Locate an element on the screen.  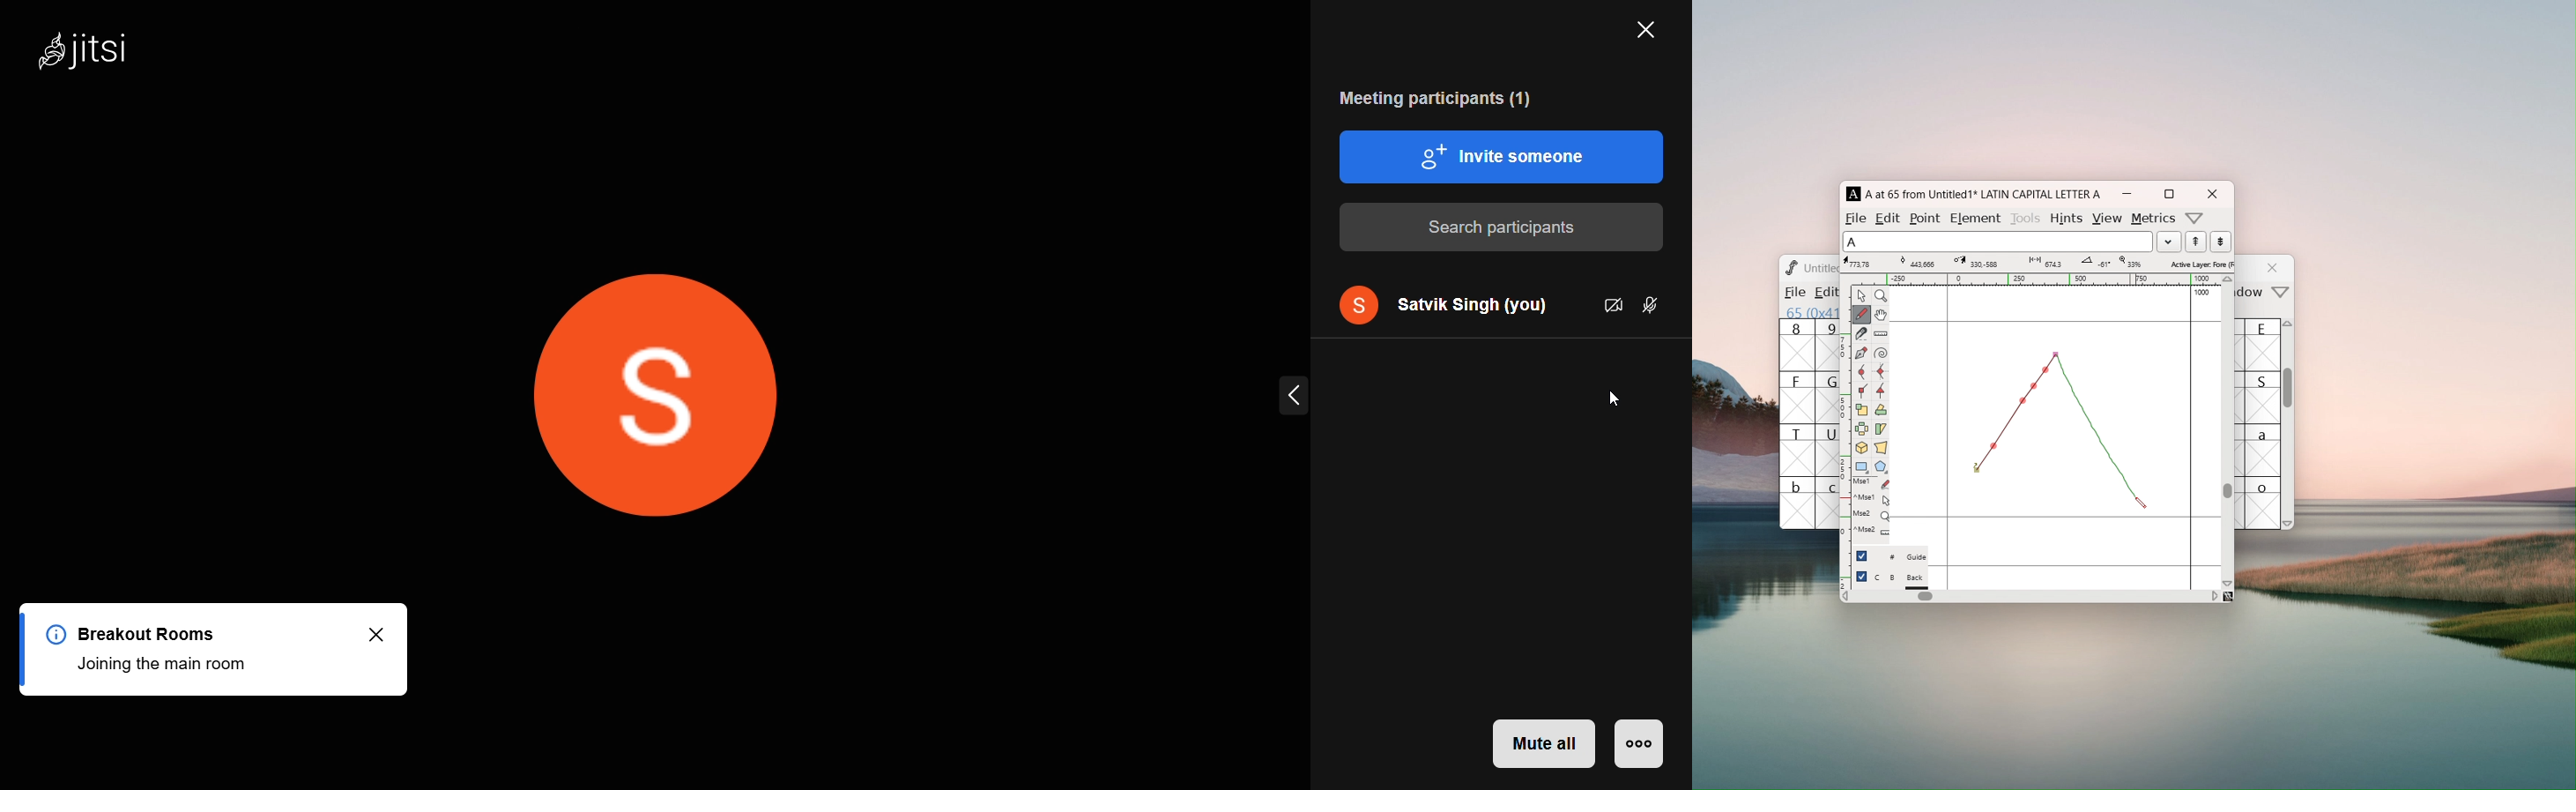
camera is located at coordinates (1612, 305).